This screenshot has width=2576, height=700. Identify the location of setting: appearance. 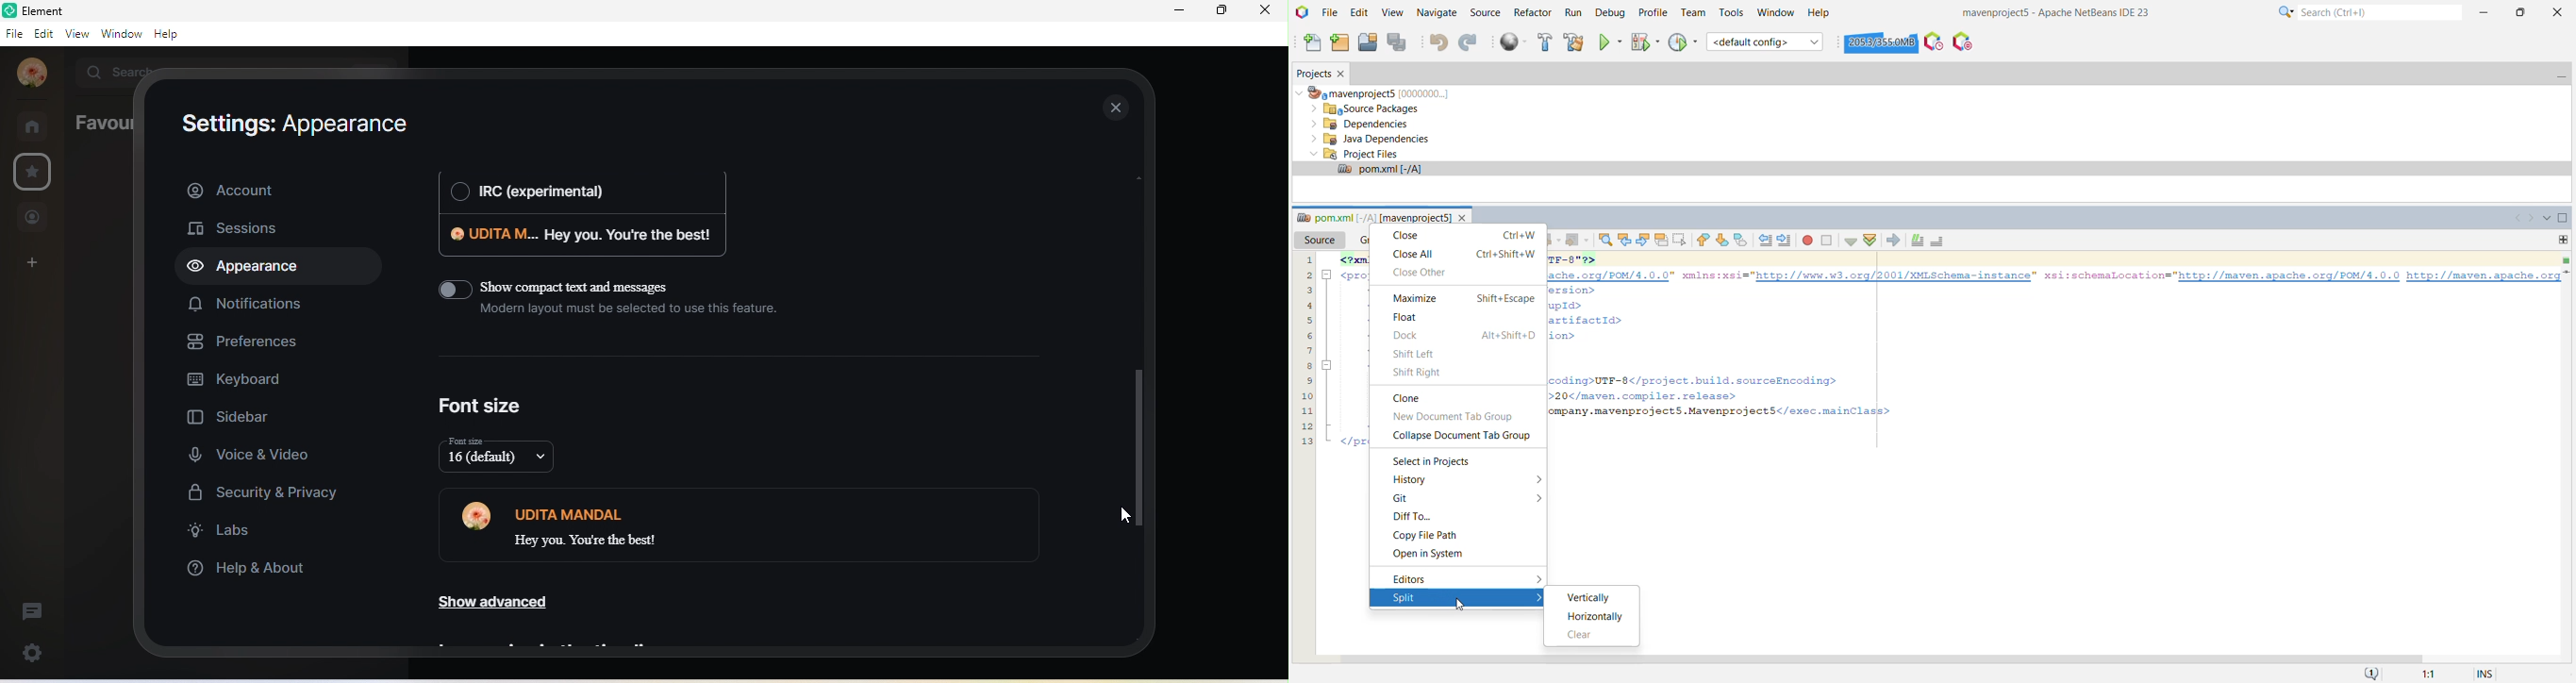
(298, 128).